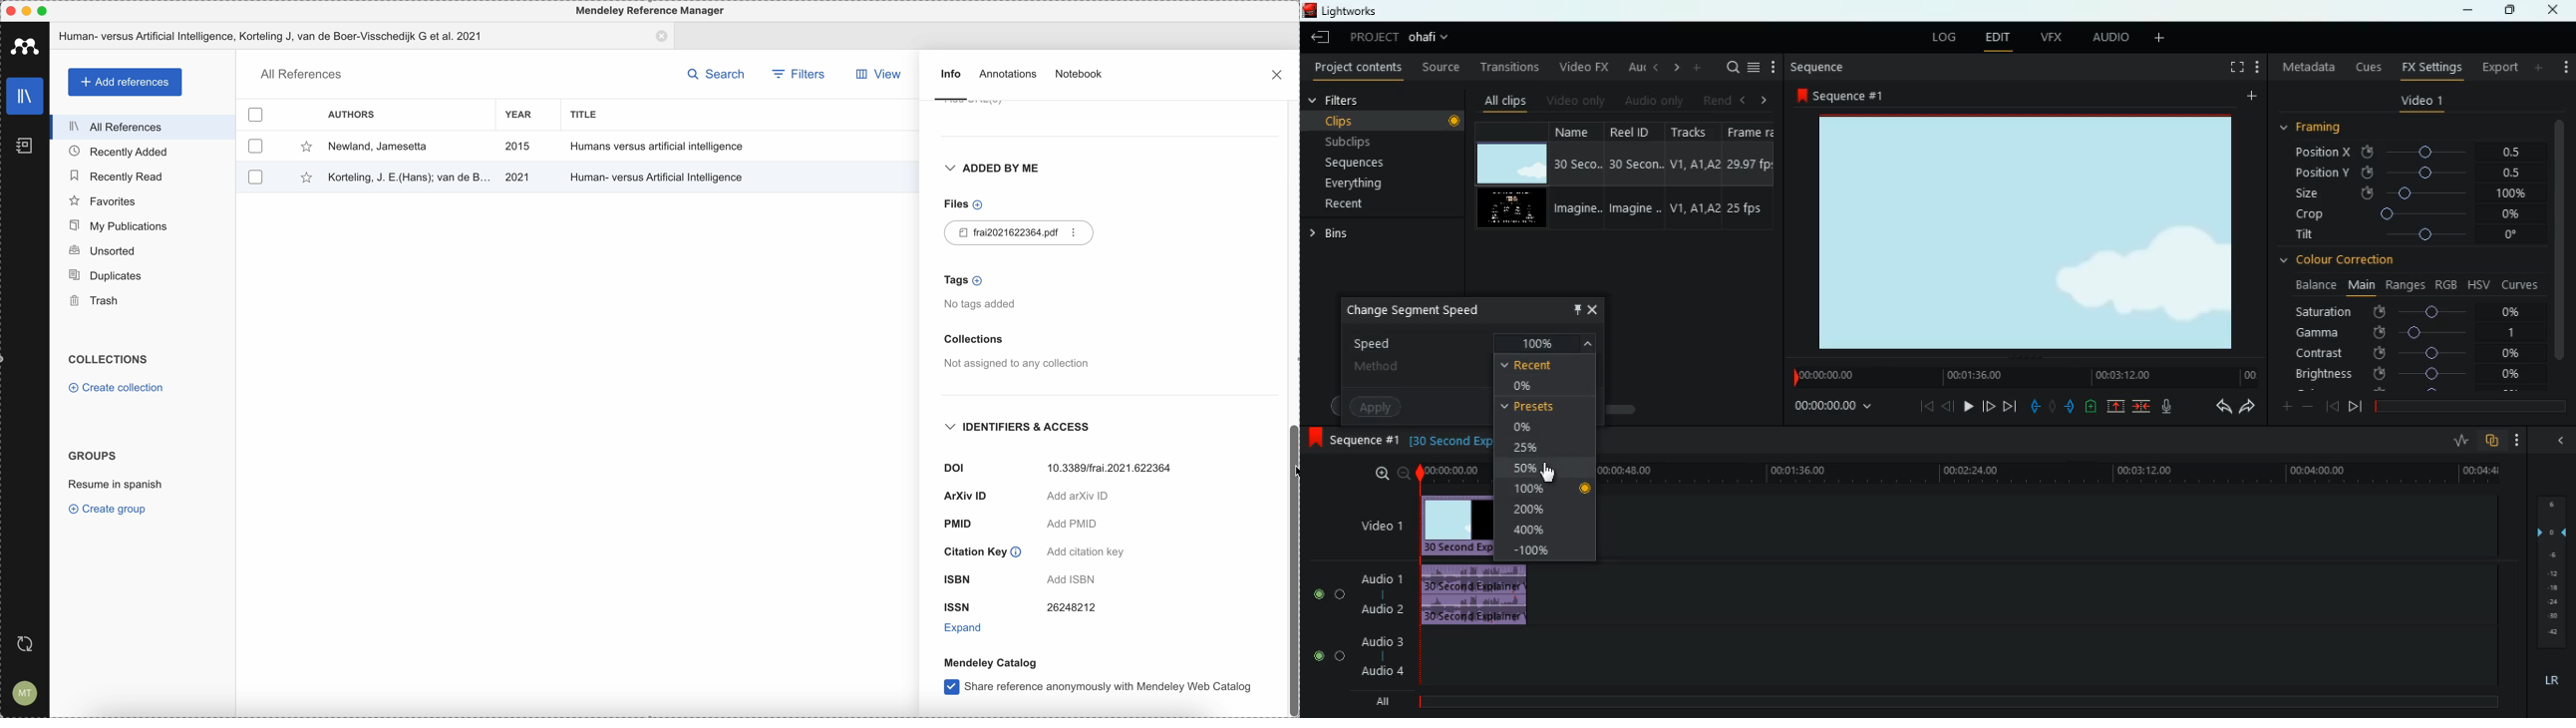 The width and height of the screenshot is (2576, 728). I want to click on resume in spanish group, so click(115, 487).